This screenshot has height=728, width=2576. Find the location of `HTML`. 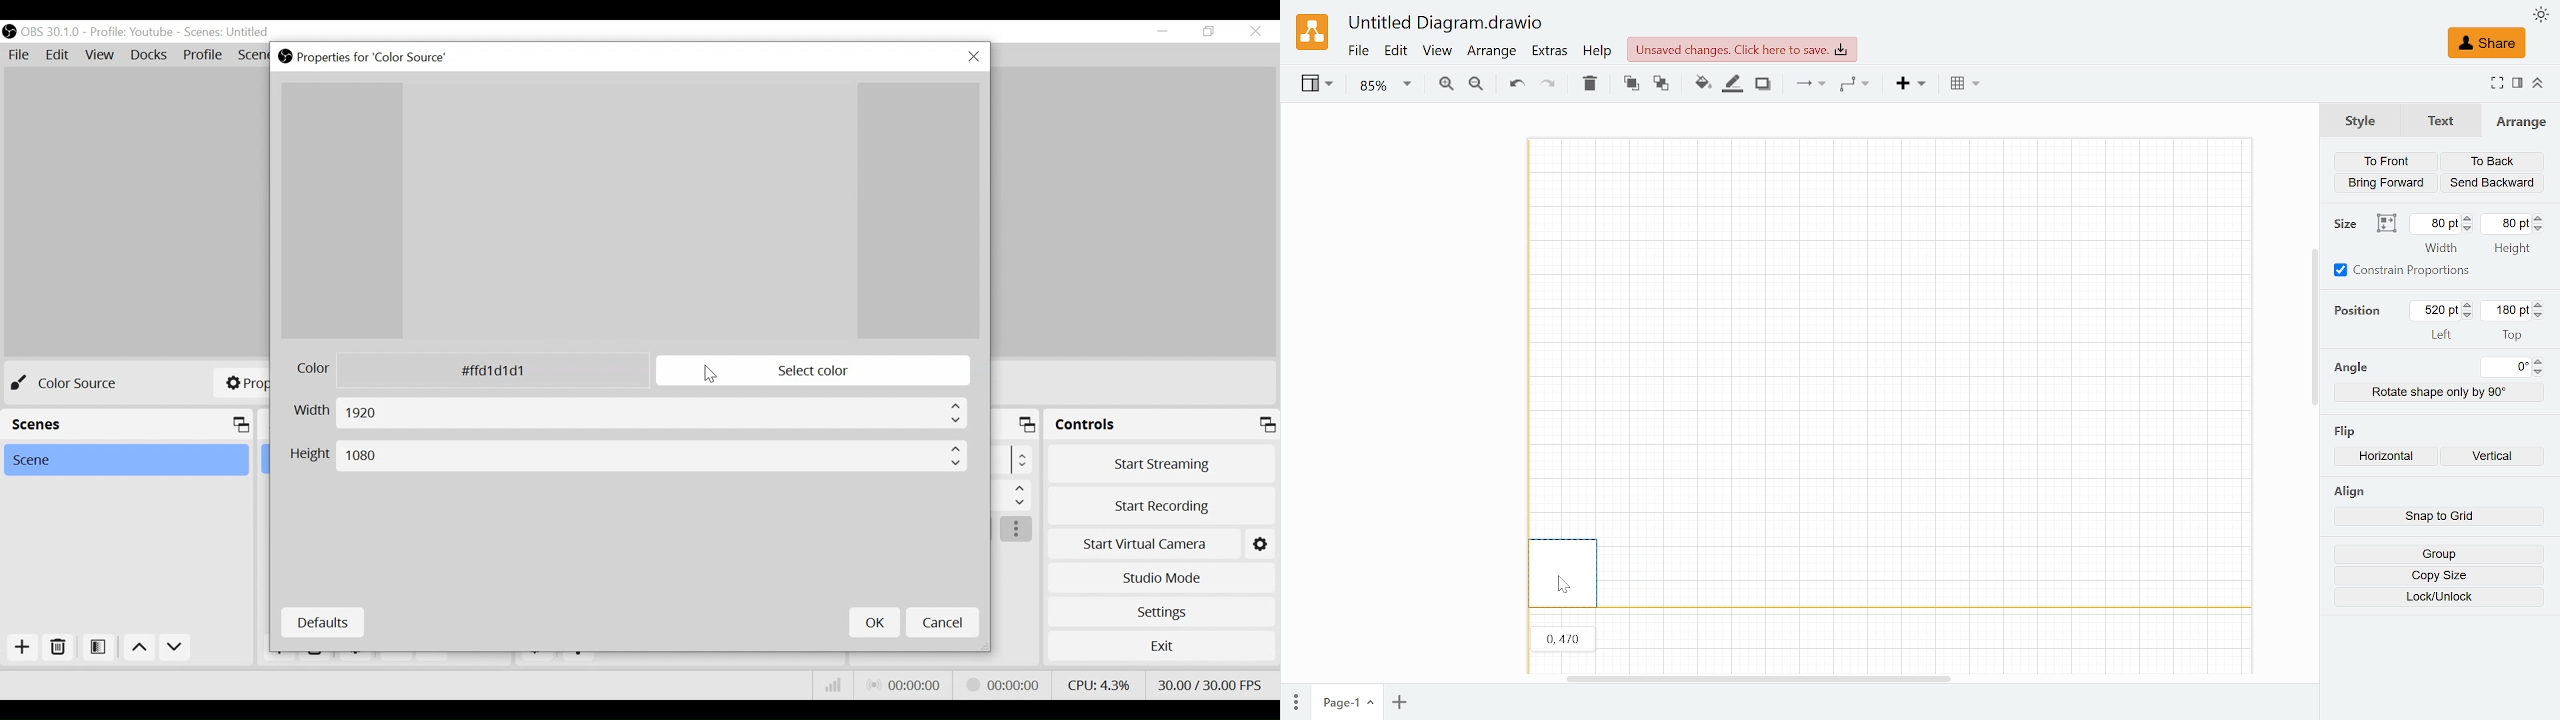

HTML is located at coordinates (462, 370).